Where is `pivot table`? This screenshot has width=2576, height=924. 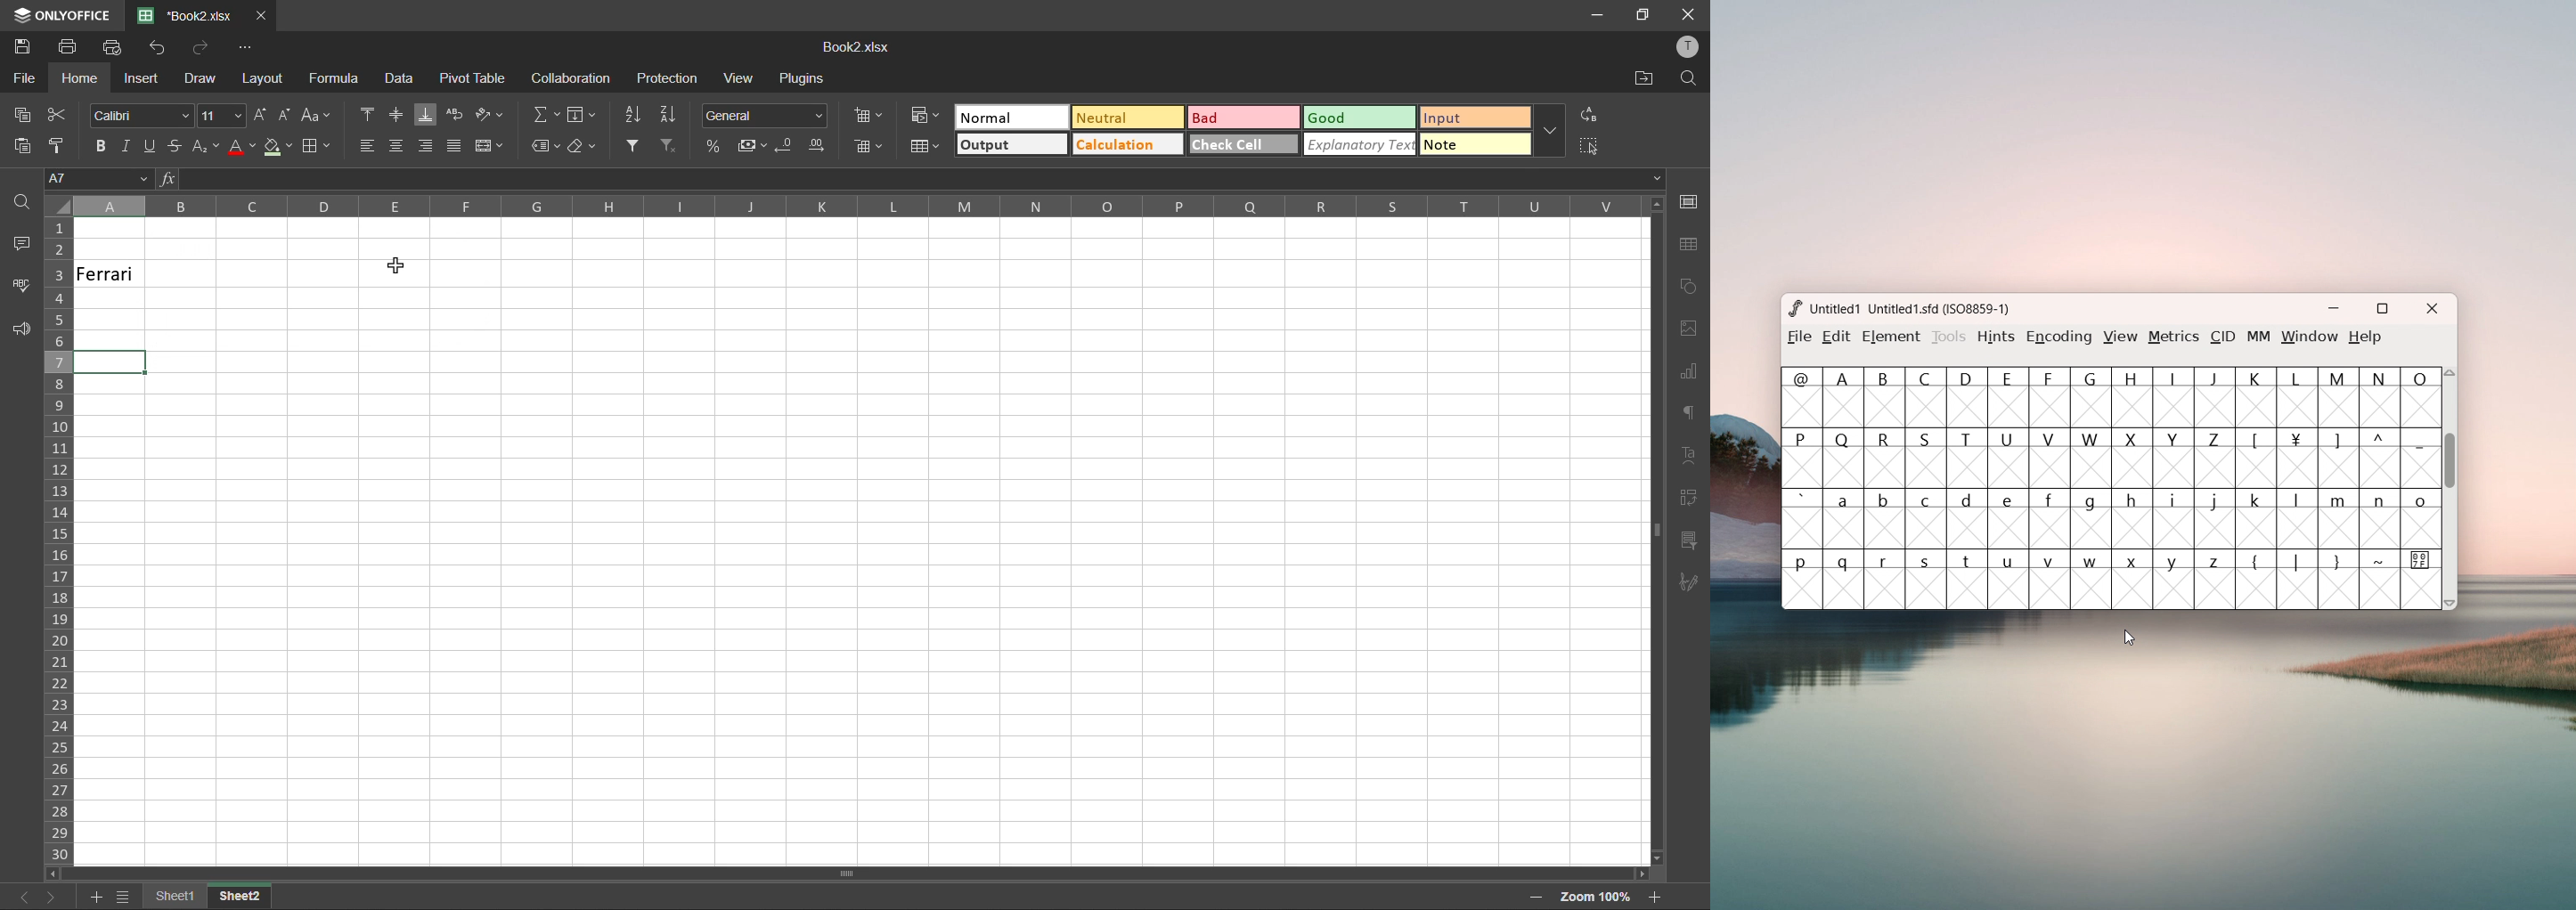 pivot table is located at coordinates (474, 79).